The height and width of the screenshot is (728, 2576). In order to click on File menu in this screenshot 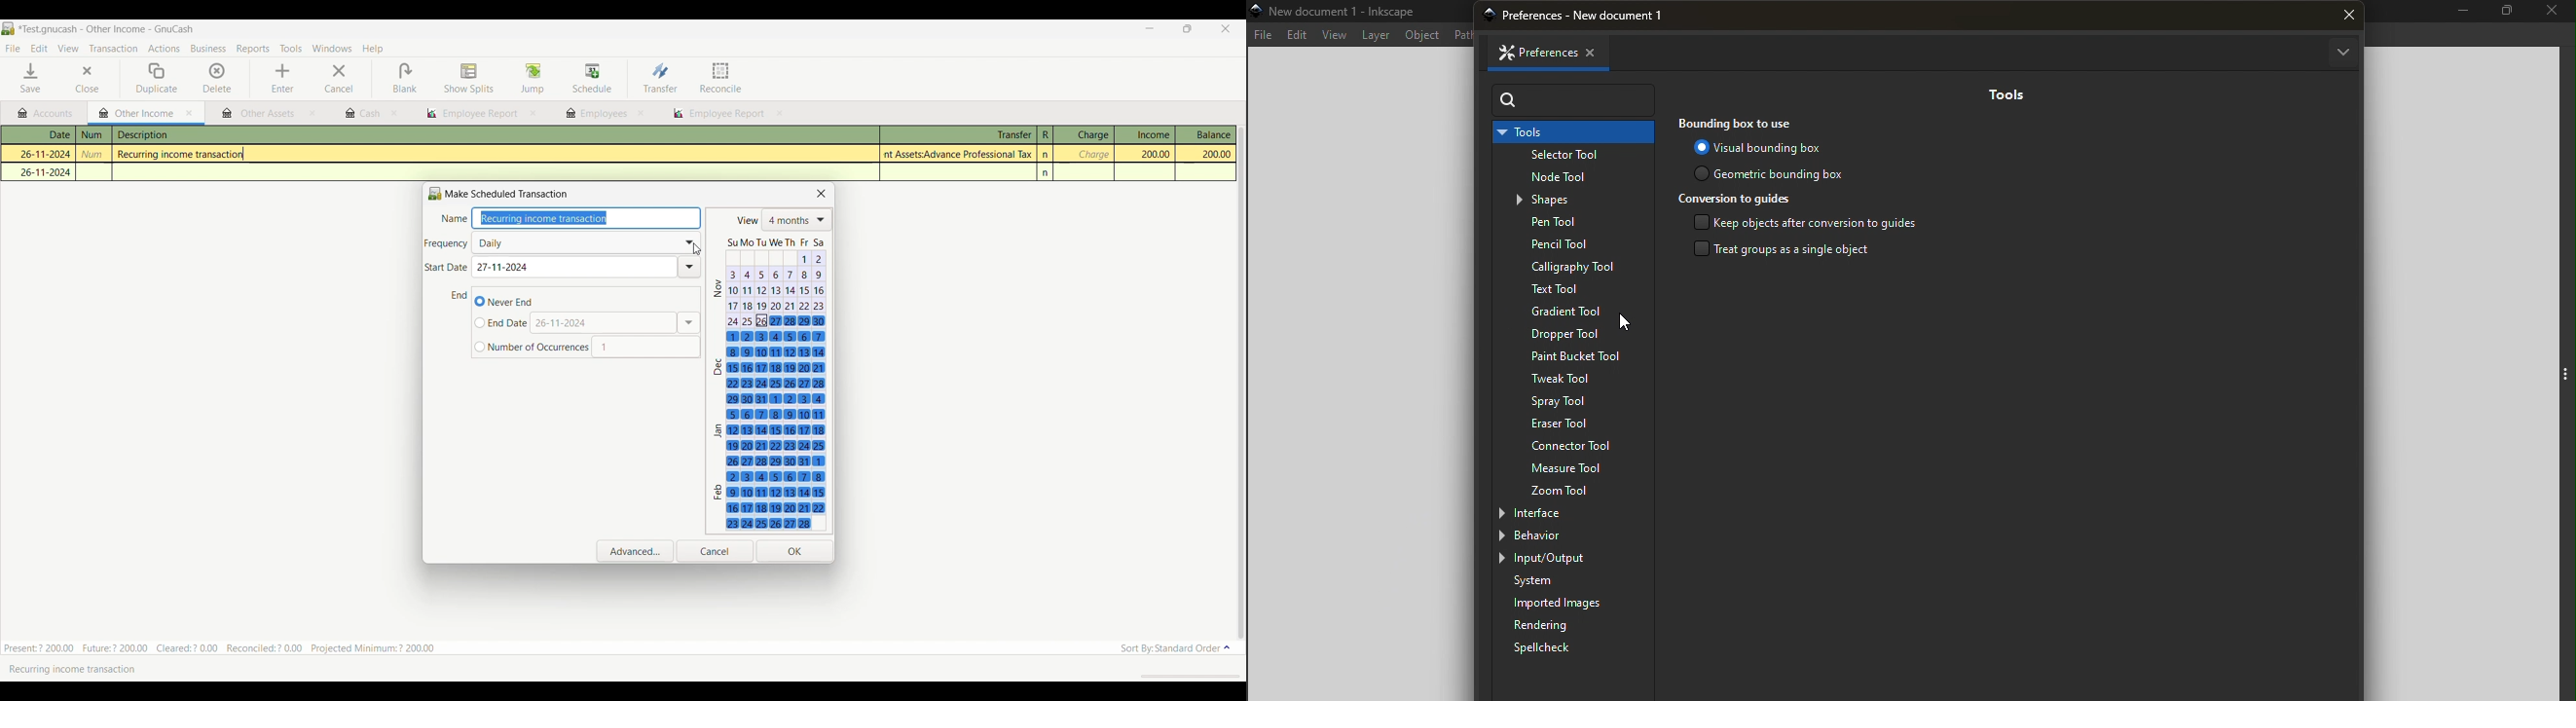, I will do `click(12, 49)`.